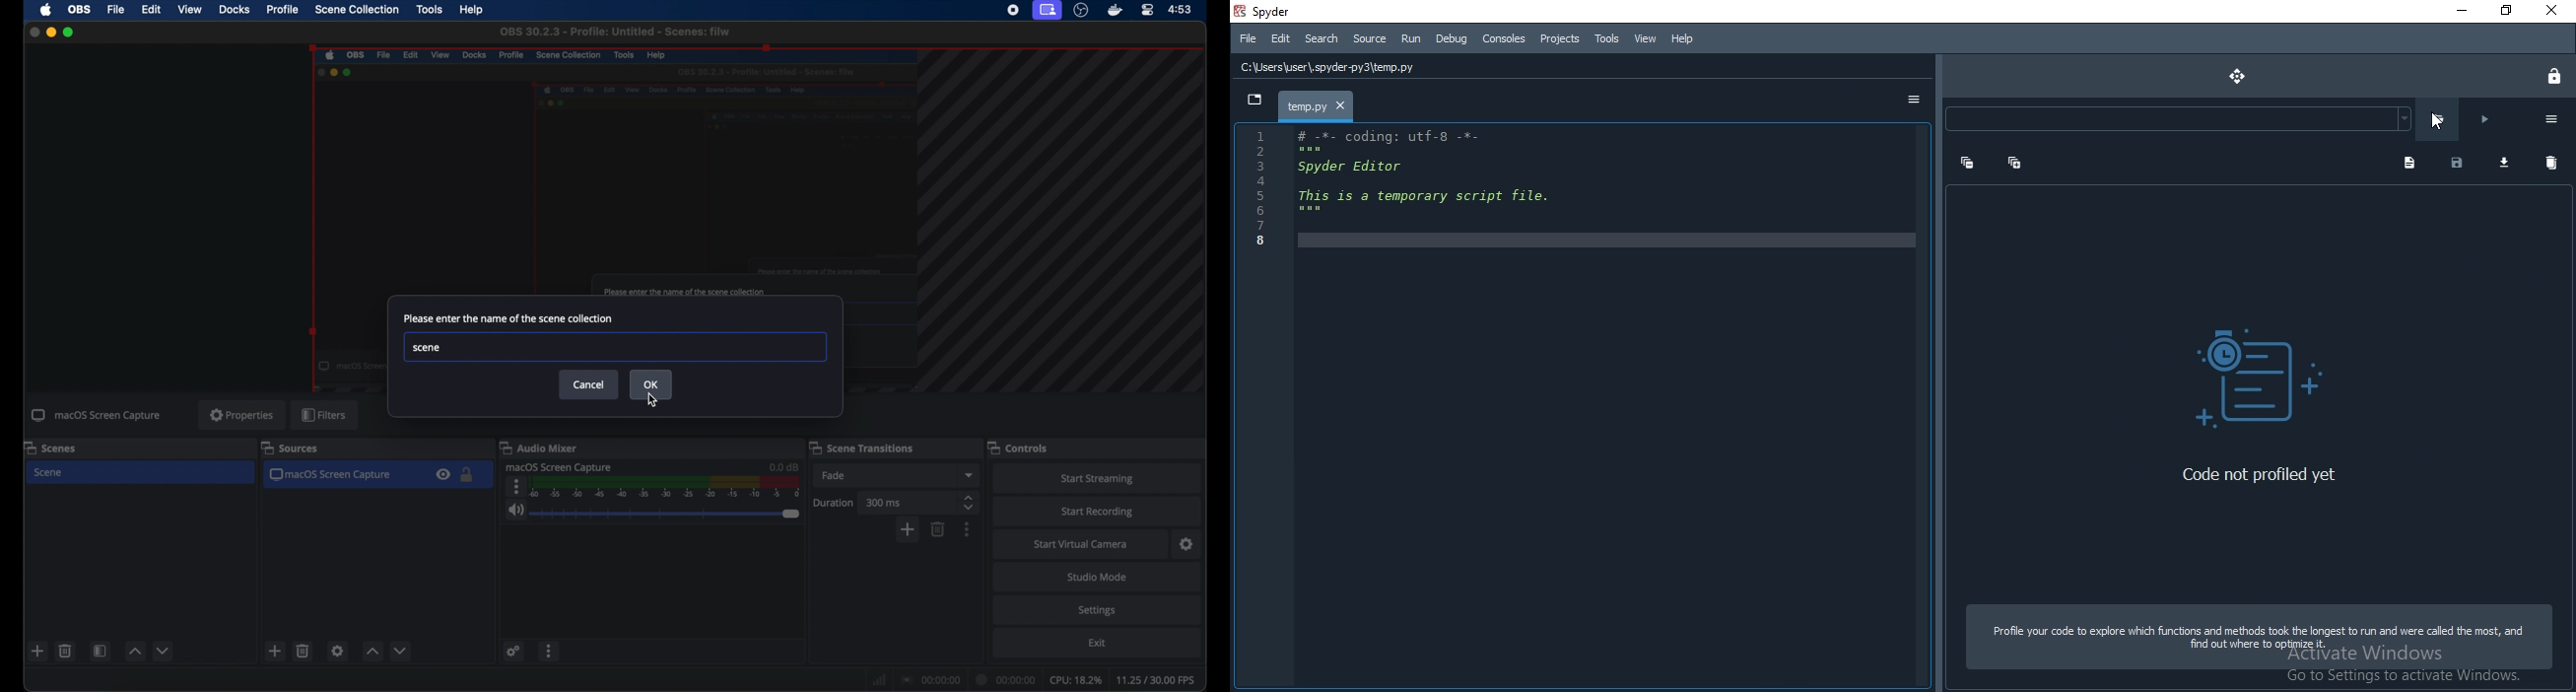 This screenshot has width=2576, height=700. Describe the element at coordinates (878, 679) in the screenshot. I see `network` at that location.